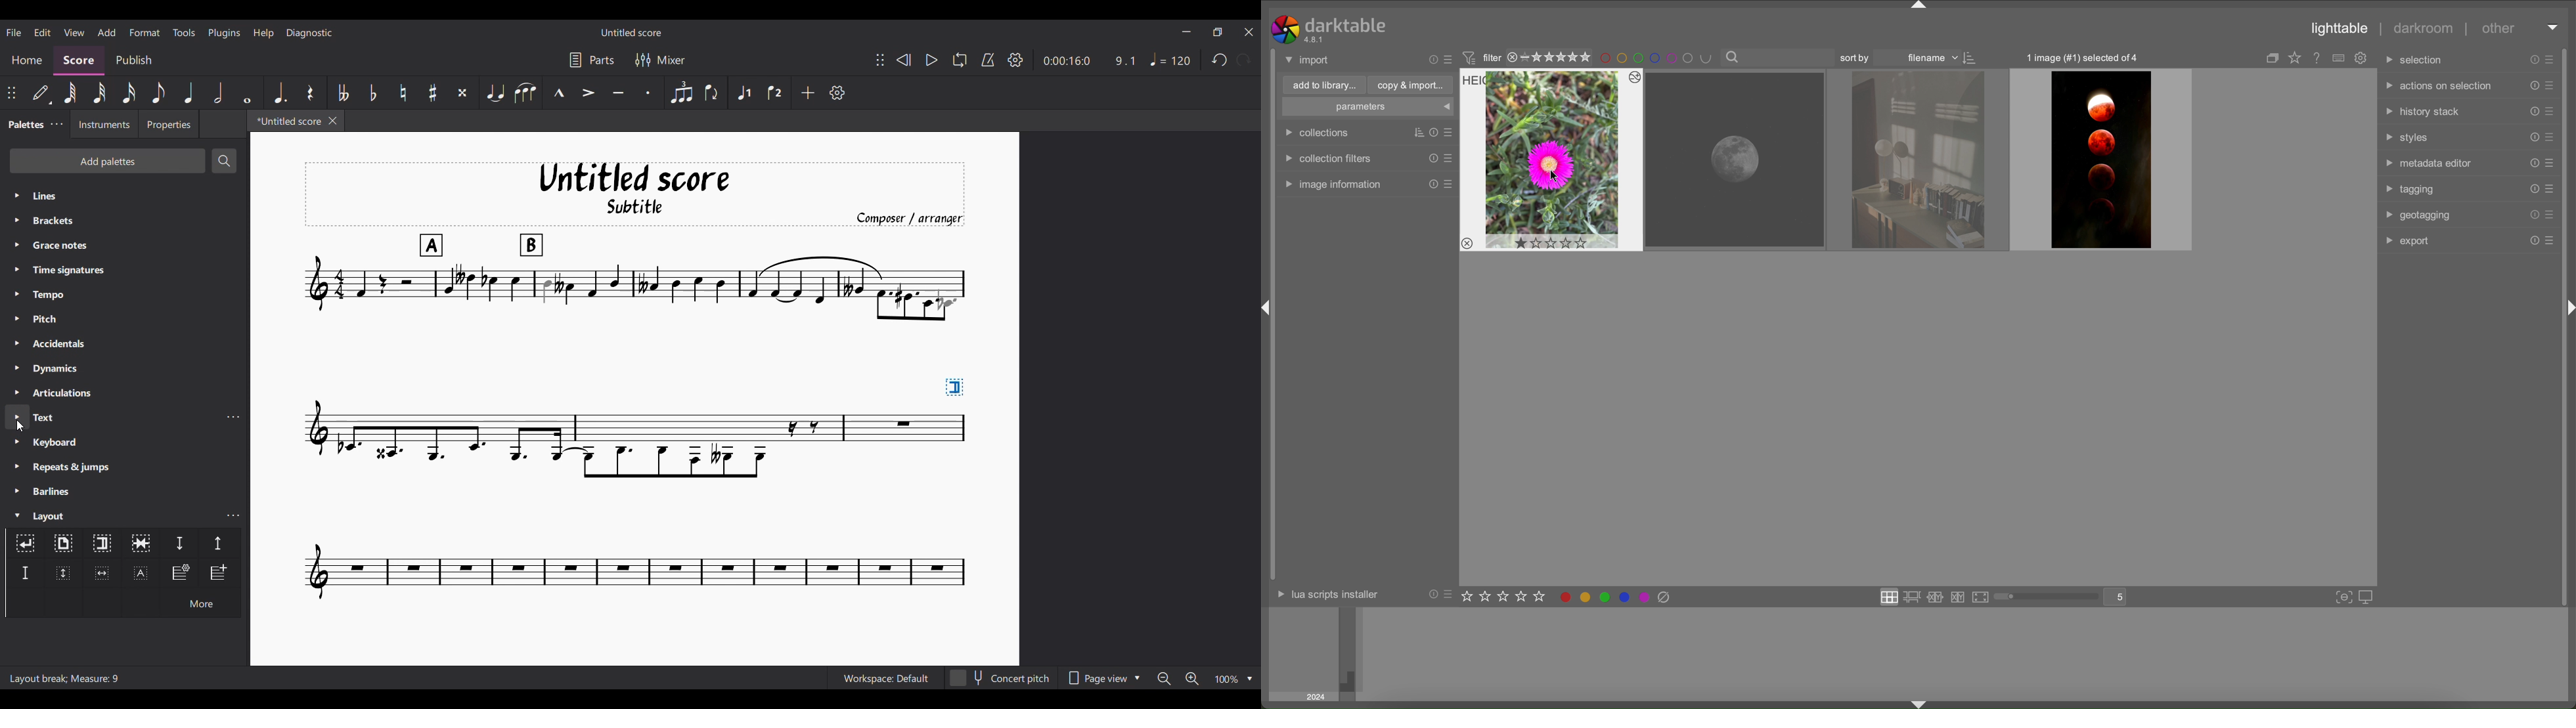  I want to click on Rest, so click(311, 93).